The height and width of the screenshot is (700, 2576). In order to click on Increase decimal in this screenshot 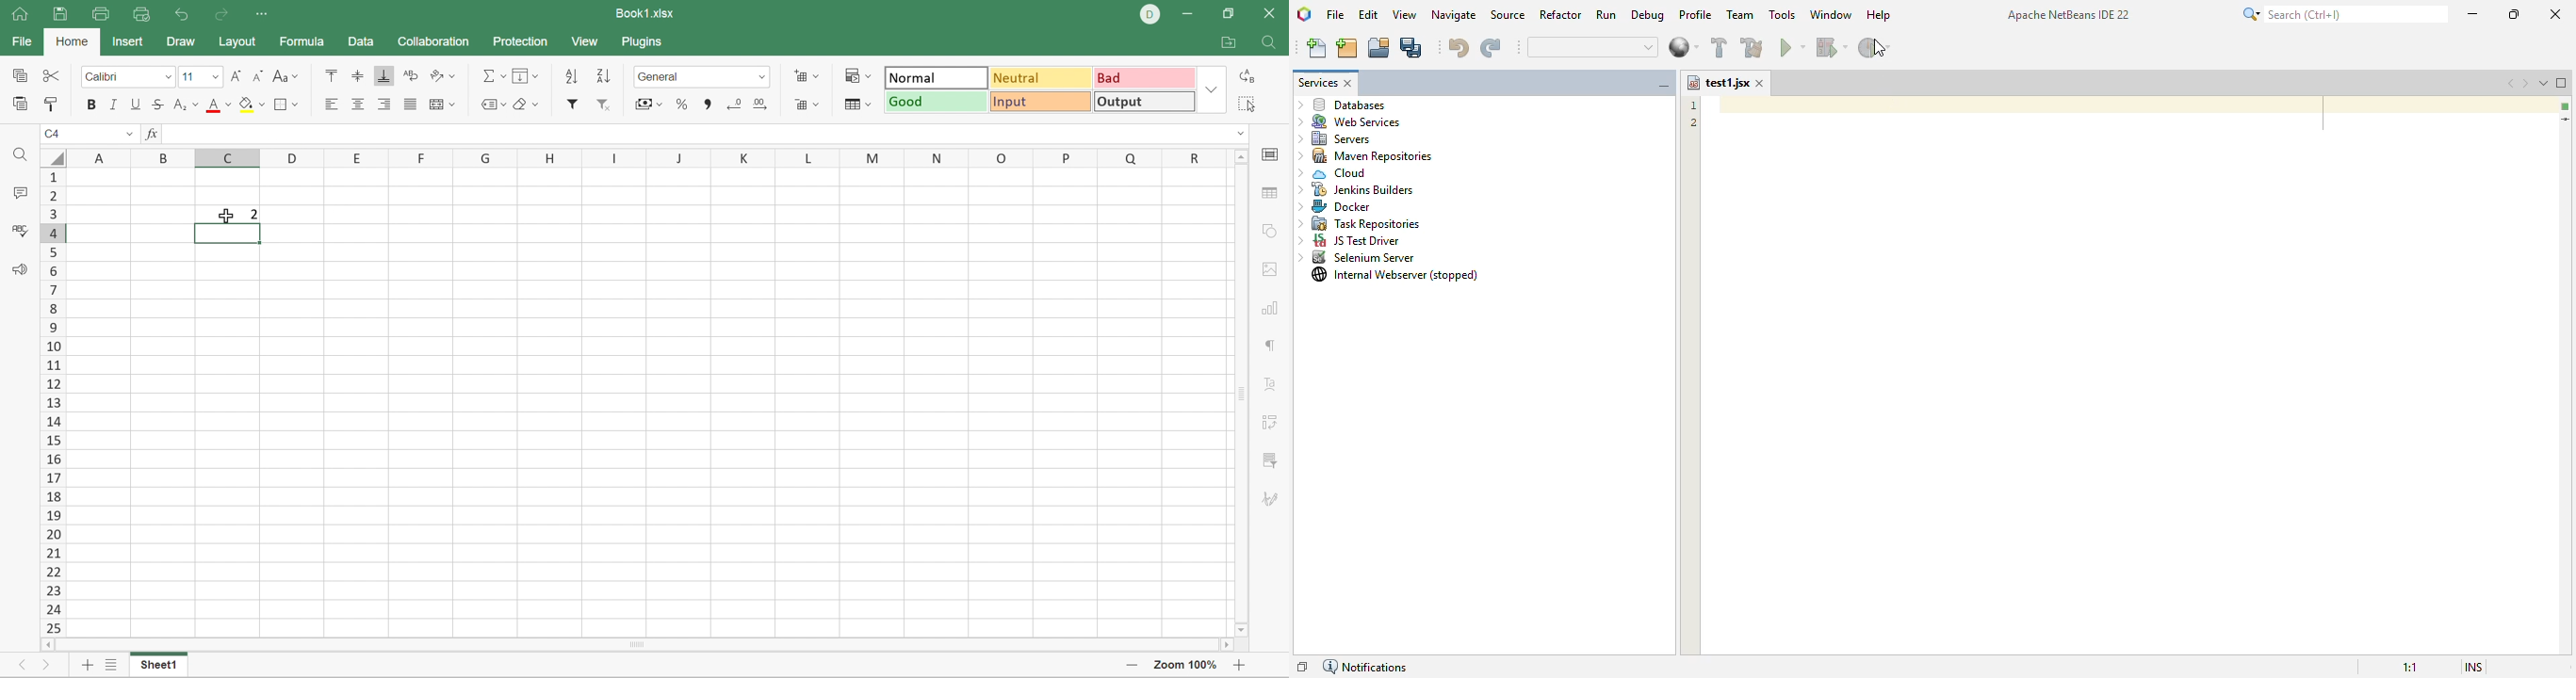, I will do `click(762, 102)`.